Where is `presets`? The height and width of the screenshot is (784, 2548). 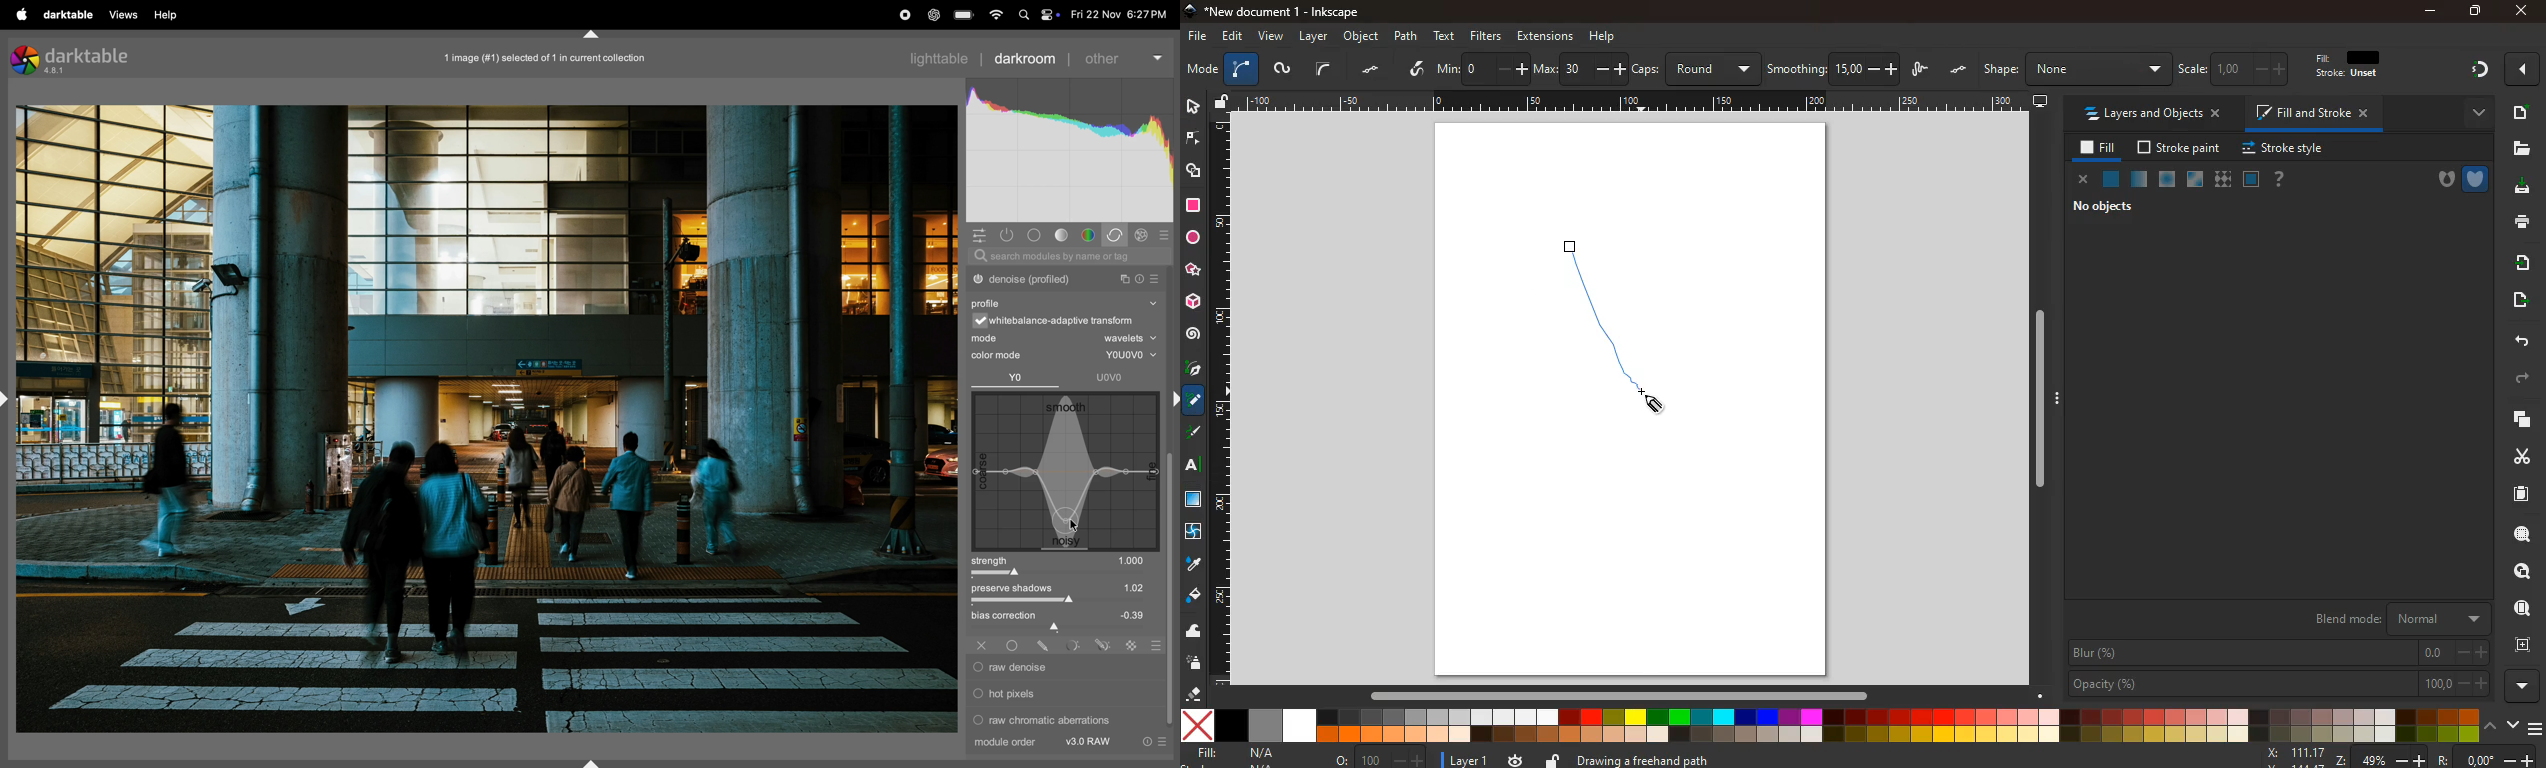 presets is located at coordinates (1168, 742).